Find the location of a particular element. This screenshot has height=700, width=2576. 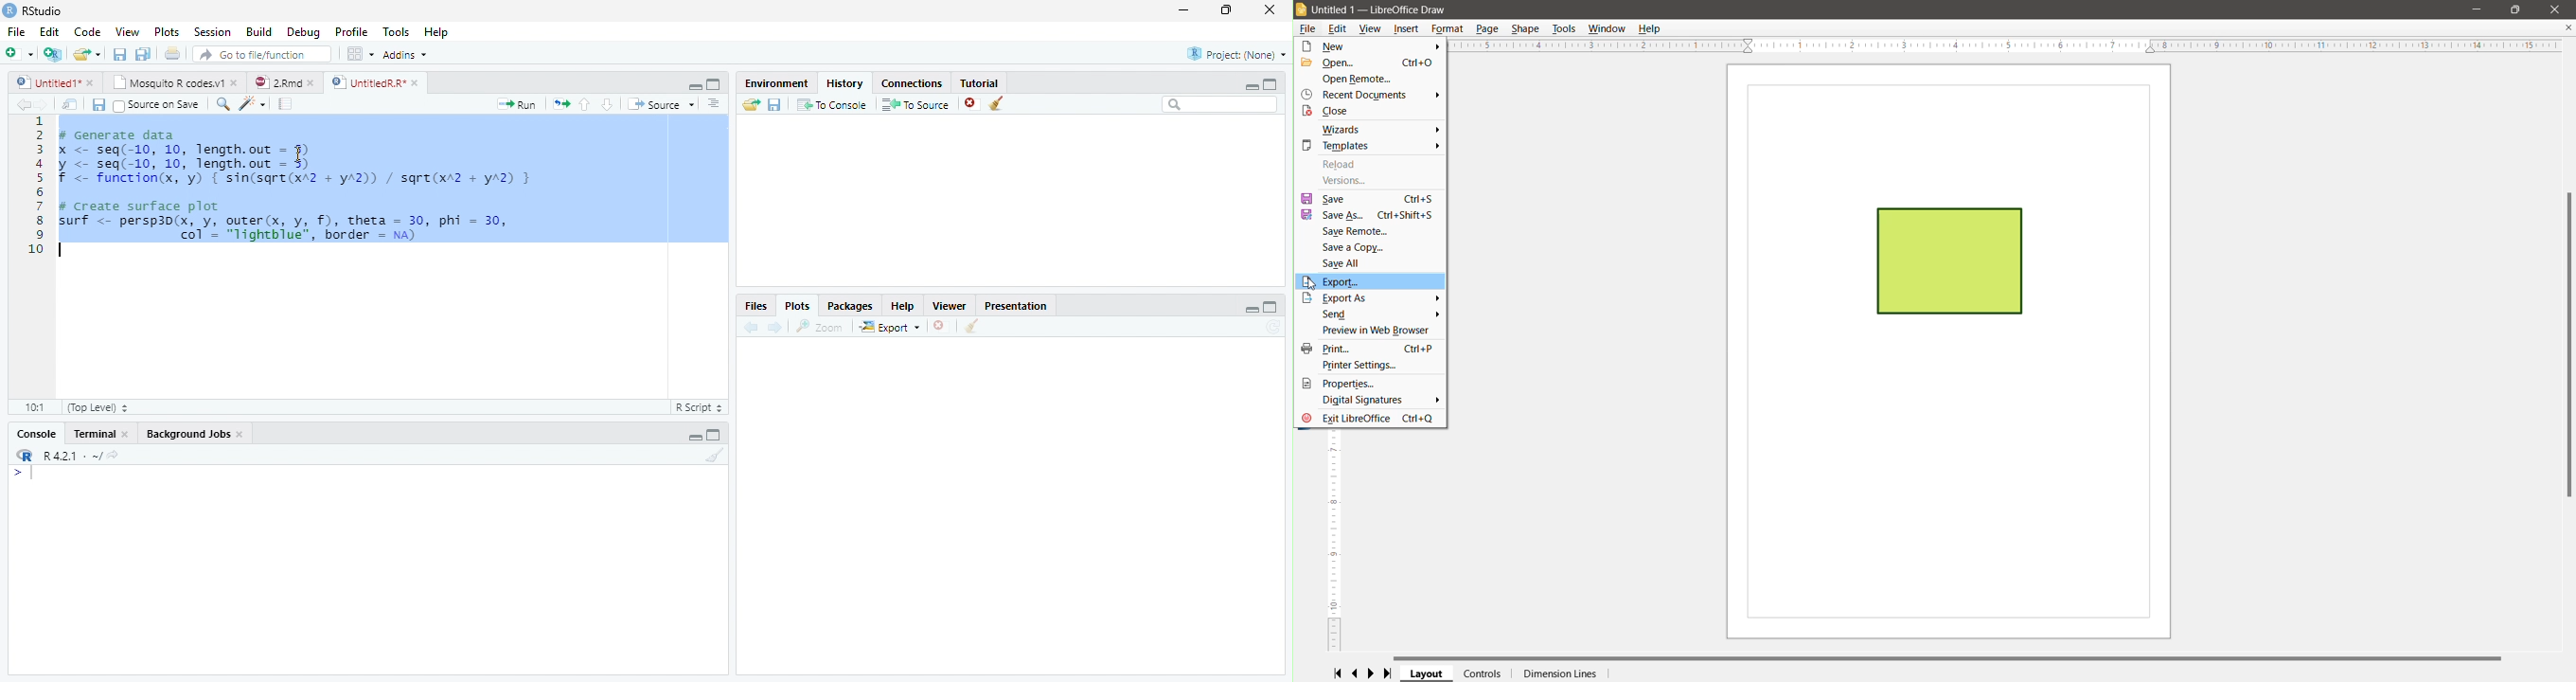

maximize is located at coordinates (1271, 307).